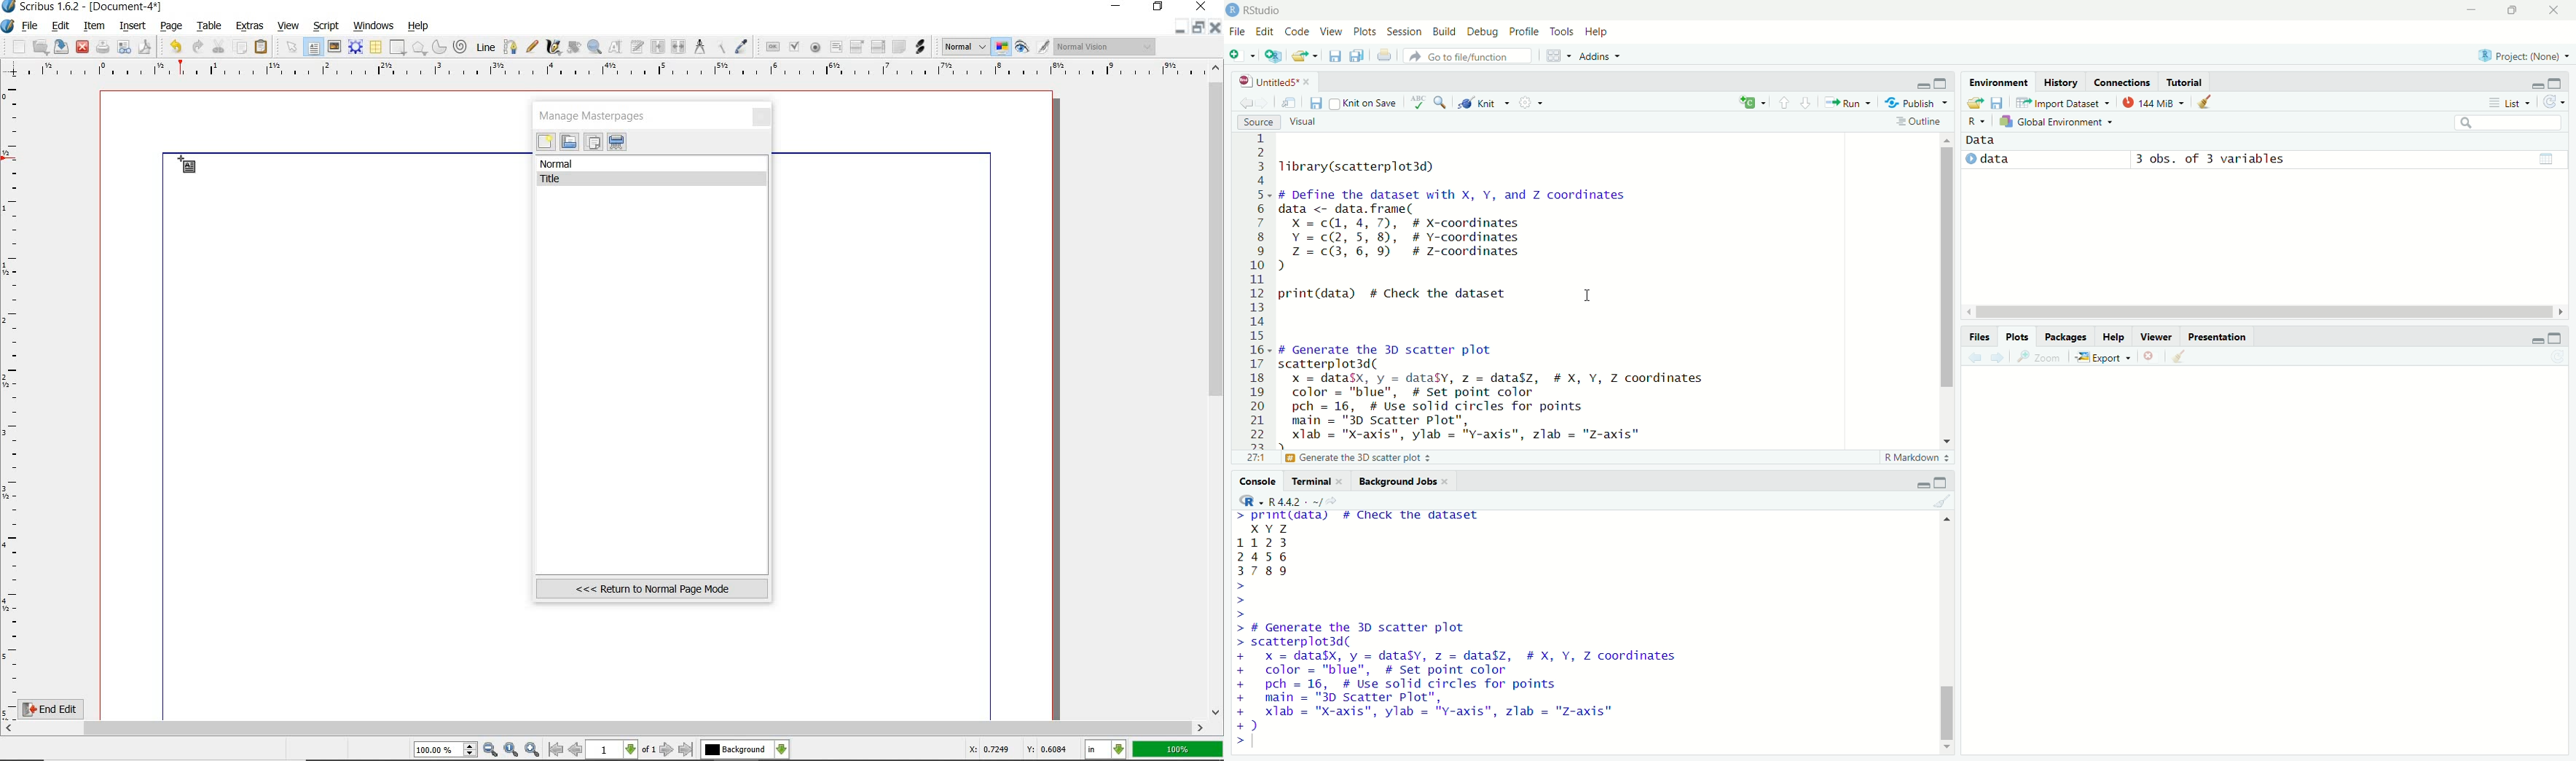 The width and height of the screenshot is (2576, 784). I want to click on empty plot area, so click(2286, 563).